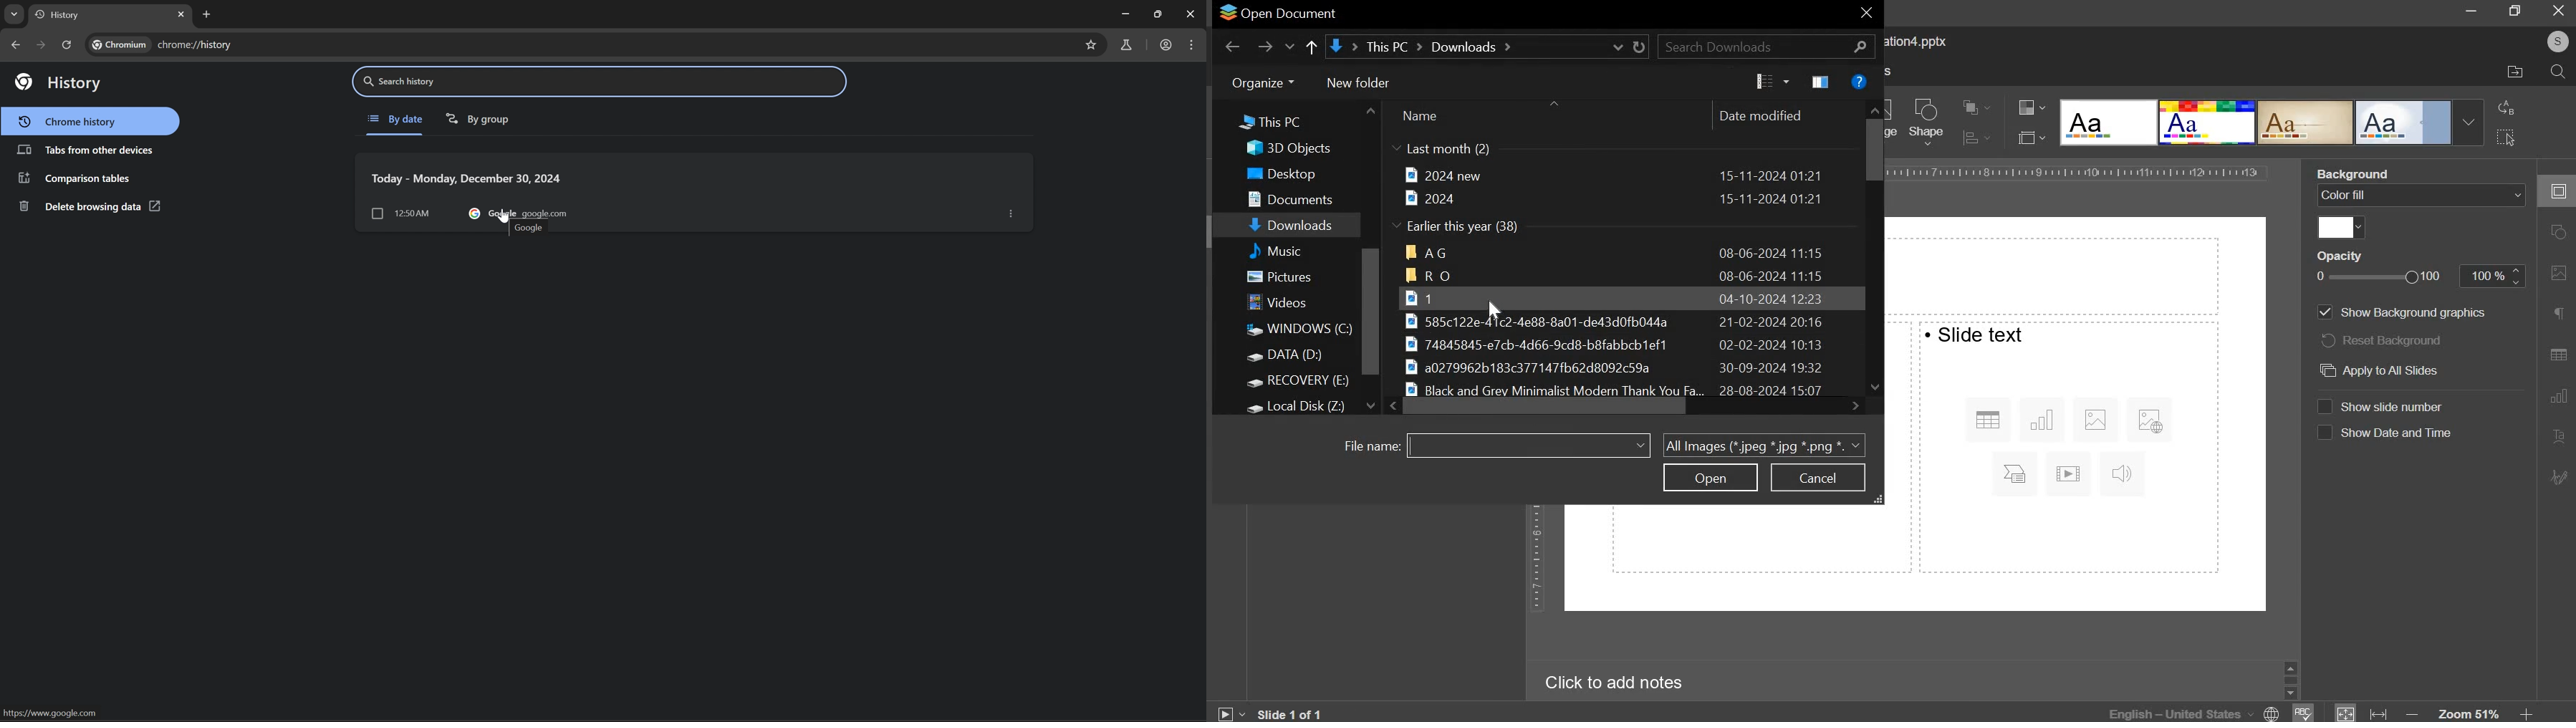 This screenshot has width=2576, height=728. Describe the element at coordinates (1613, 297) in the screenshot. I see `image file` at that location.